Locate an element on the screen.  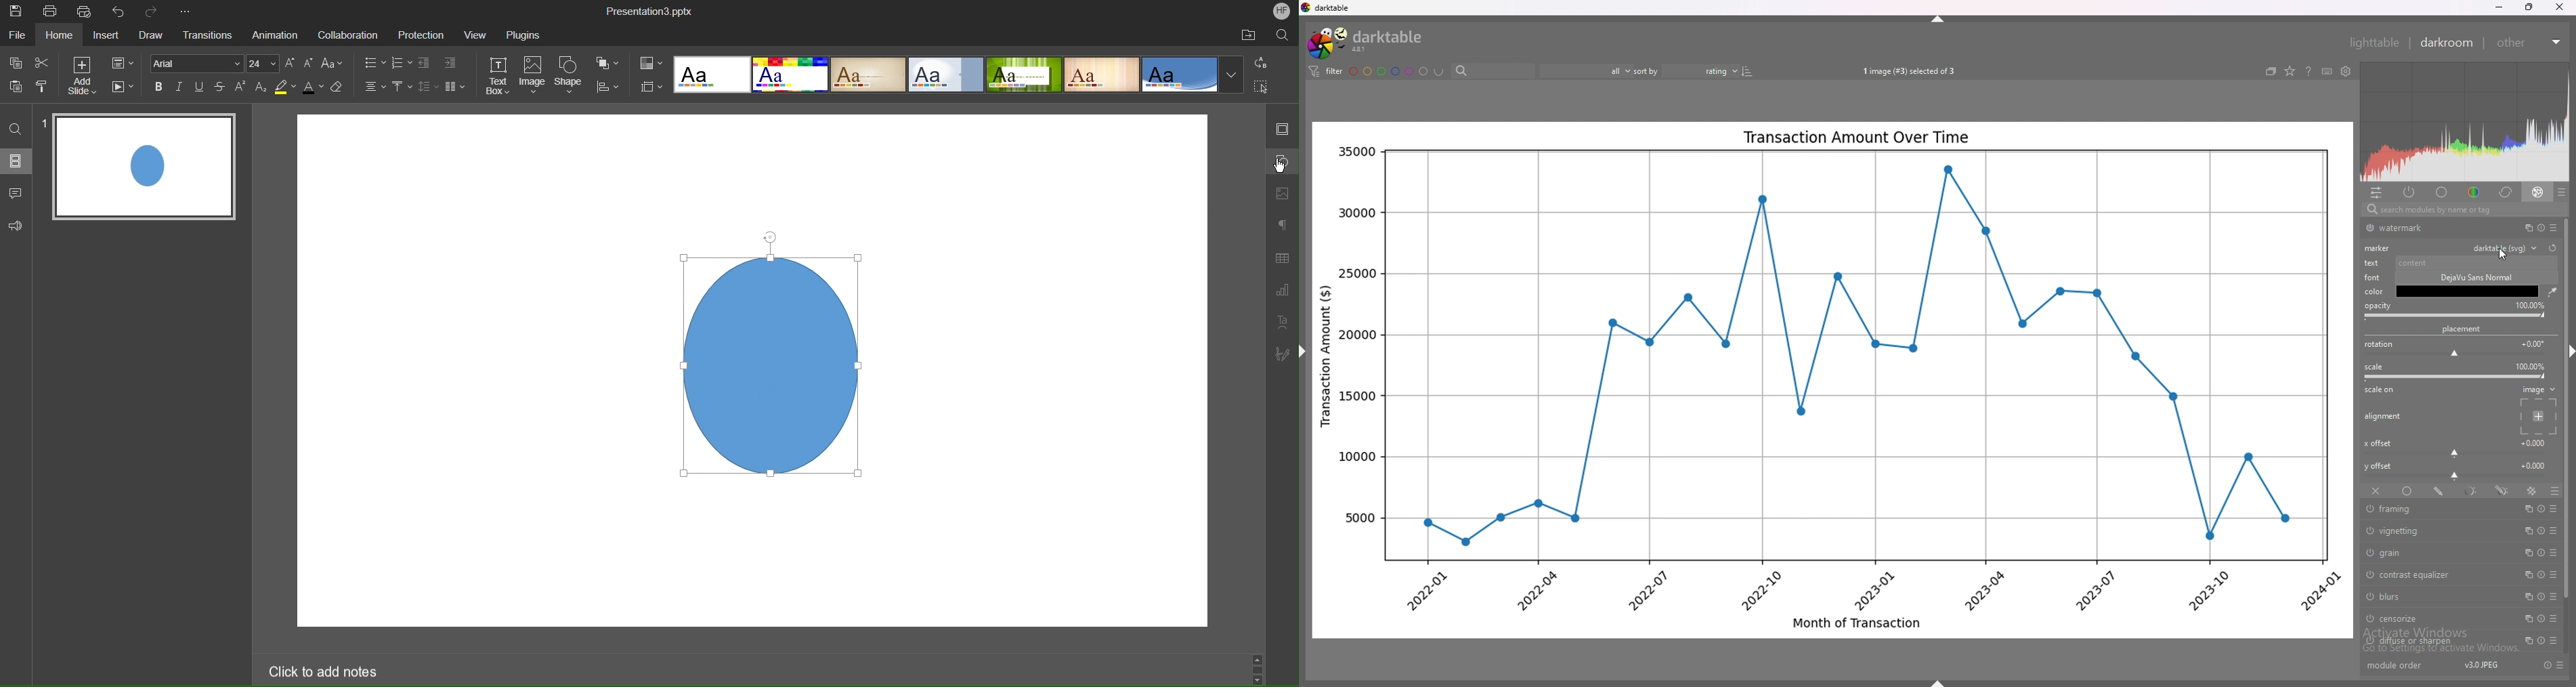
Strikethrough is located at coordinates (221, 89).